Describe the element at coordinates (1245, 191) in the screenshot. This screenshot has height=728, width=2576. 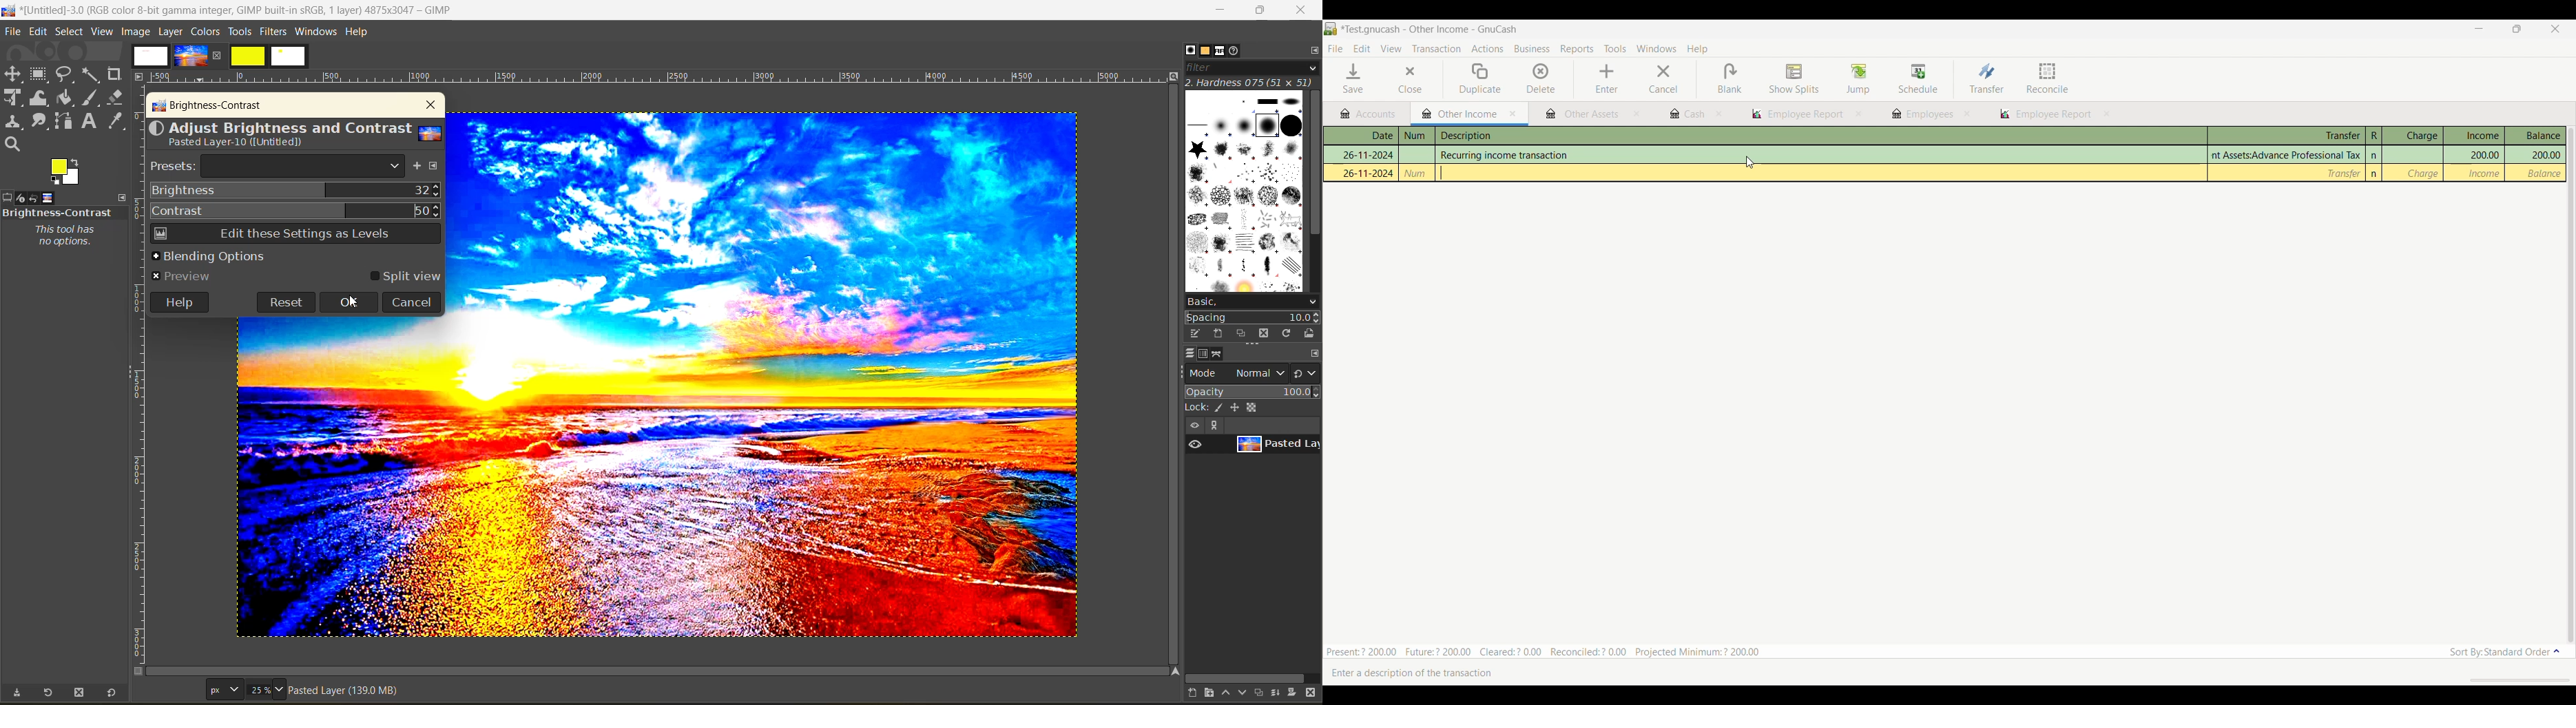
I see `brushes` at that location.